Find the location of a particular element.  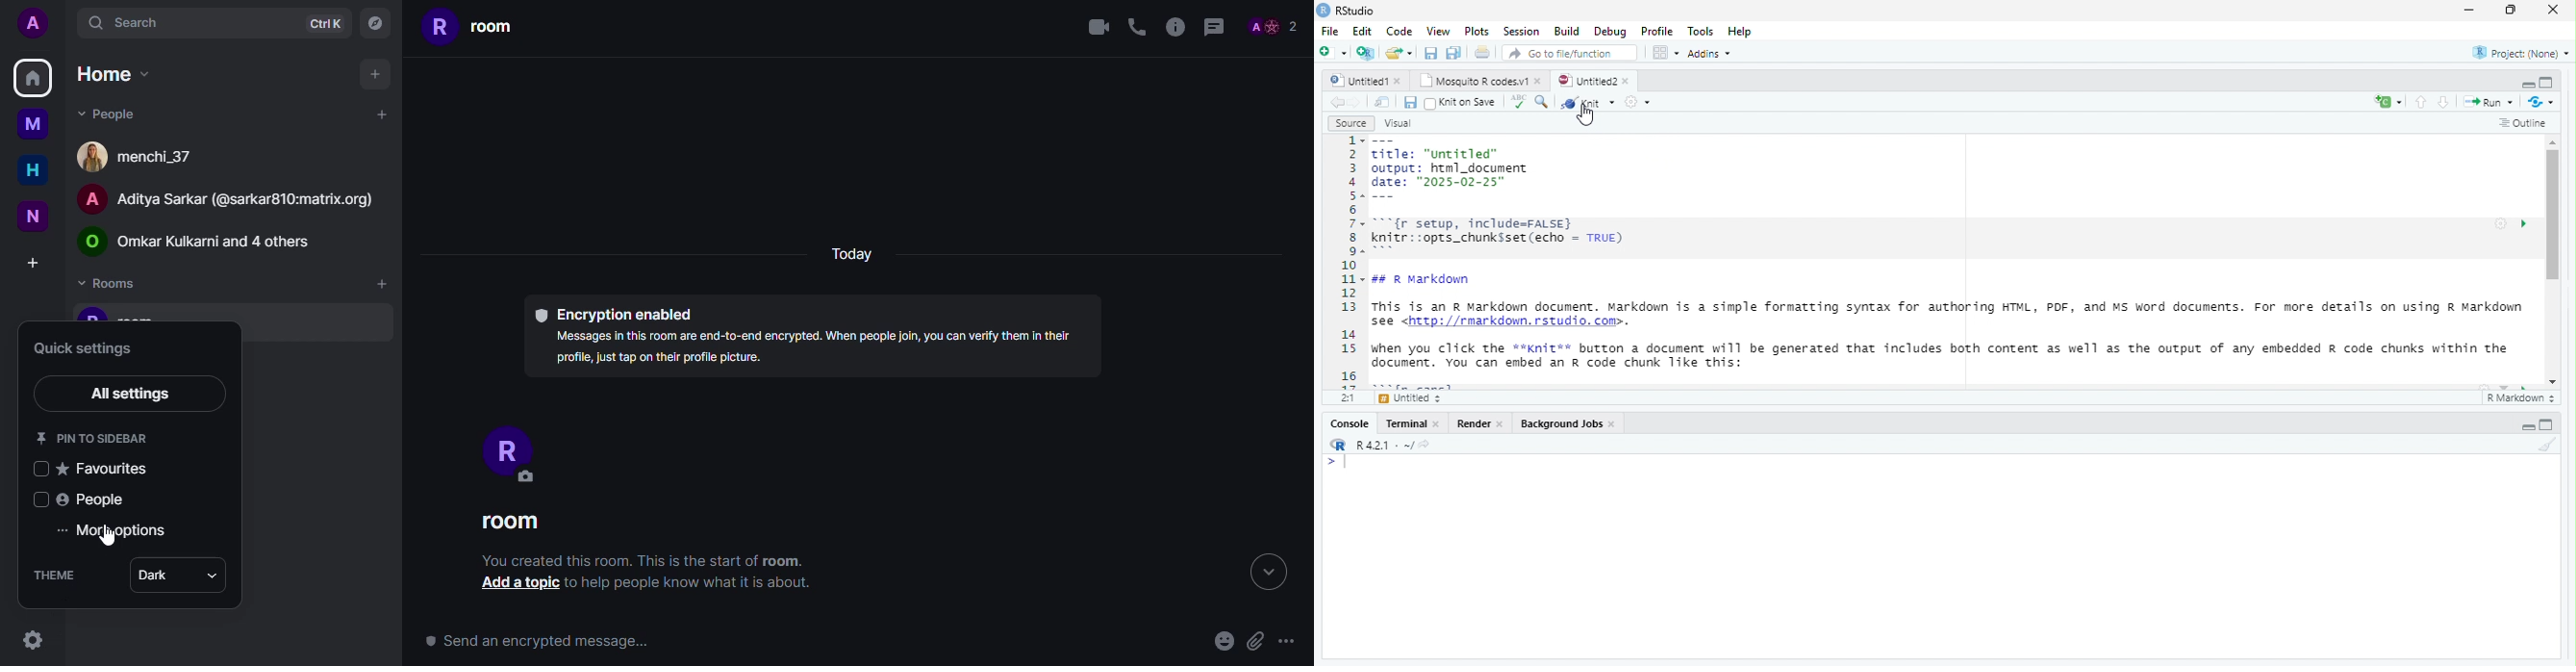

Aditya Sarkar room is located at coordinates (237, 198).